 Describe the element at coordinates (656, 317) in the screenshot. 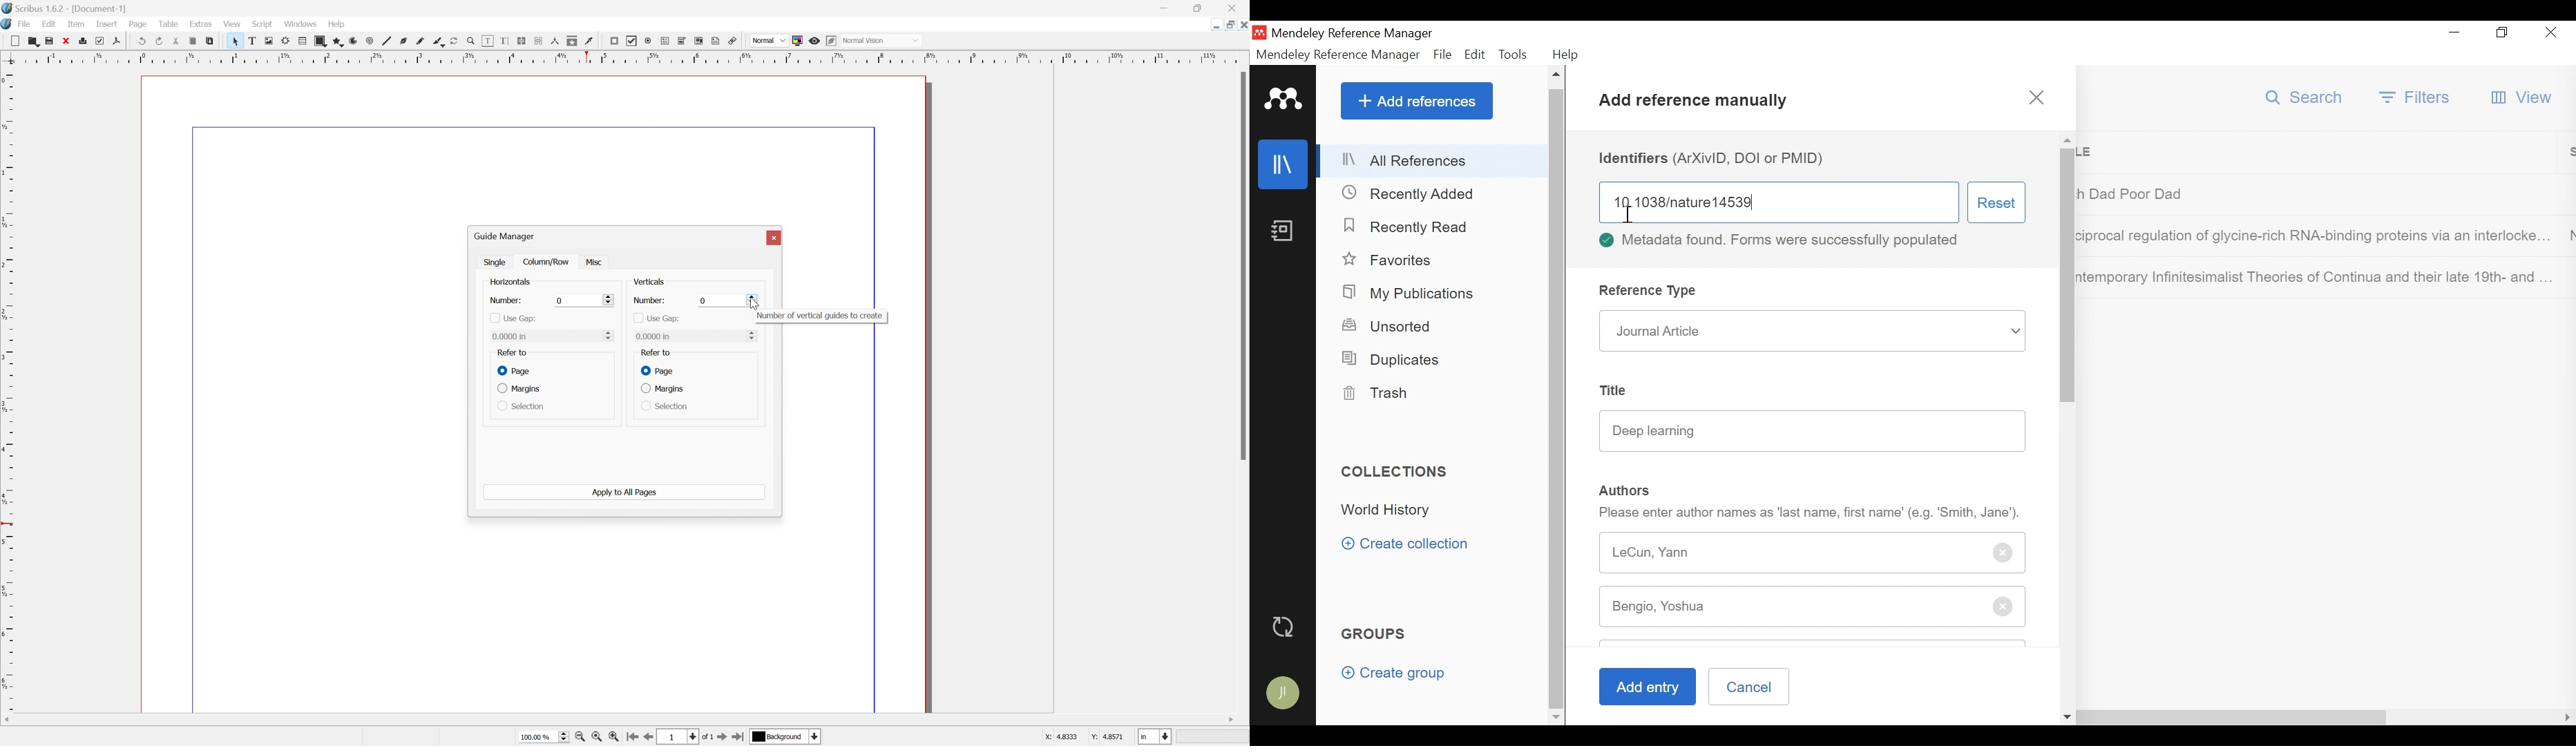

I see `use gap` at that location.